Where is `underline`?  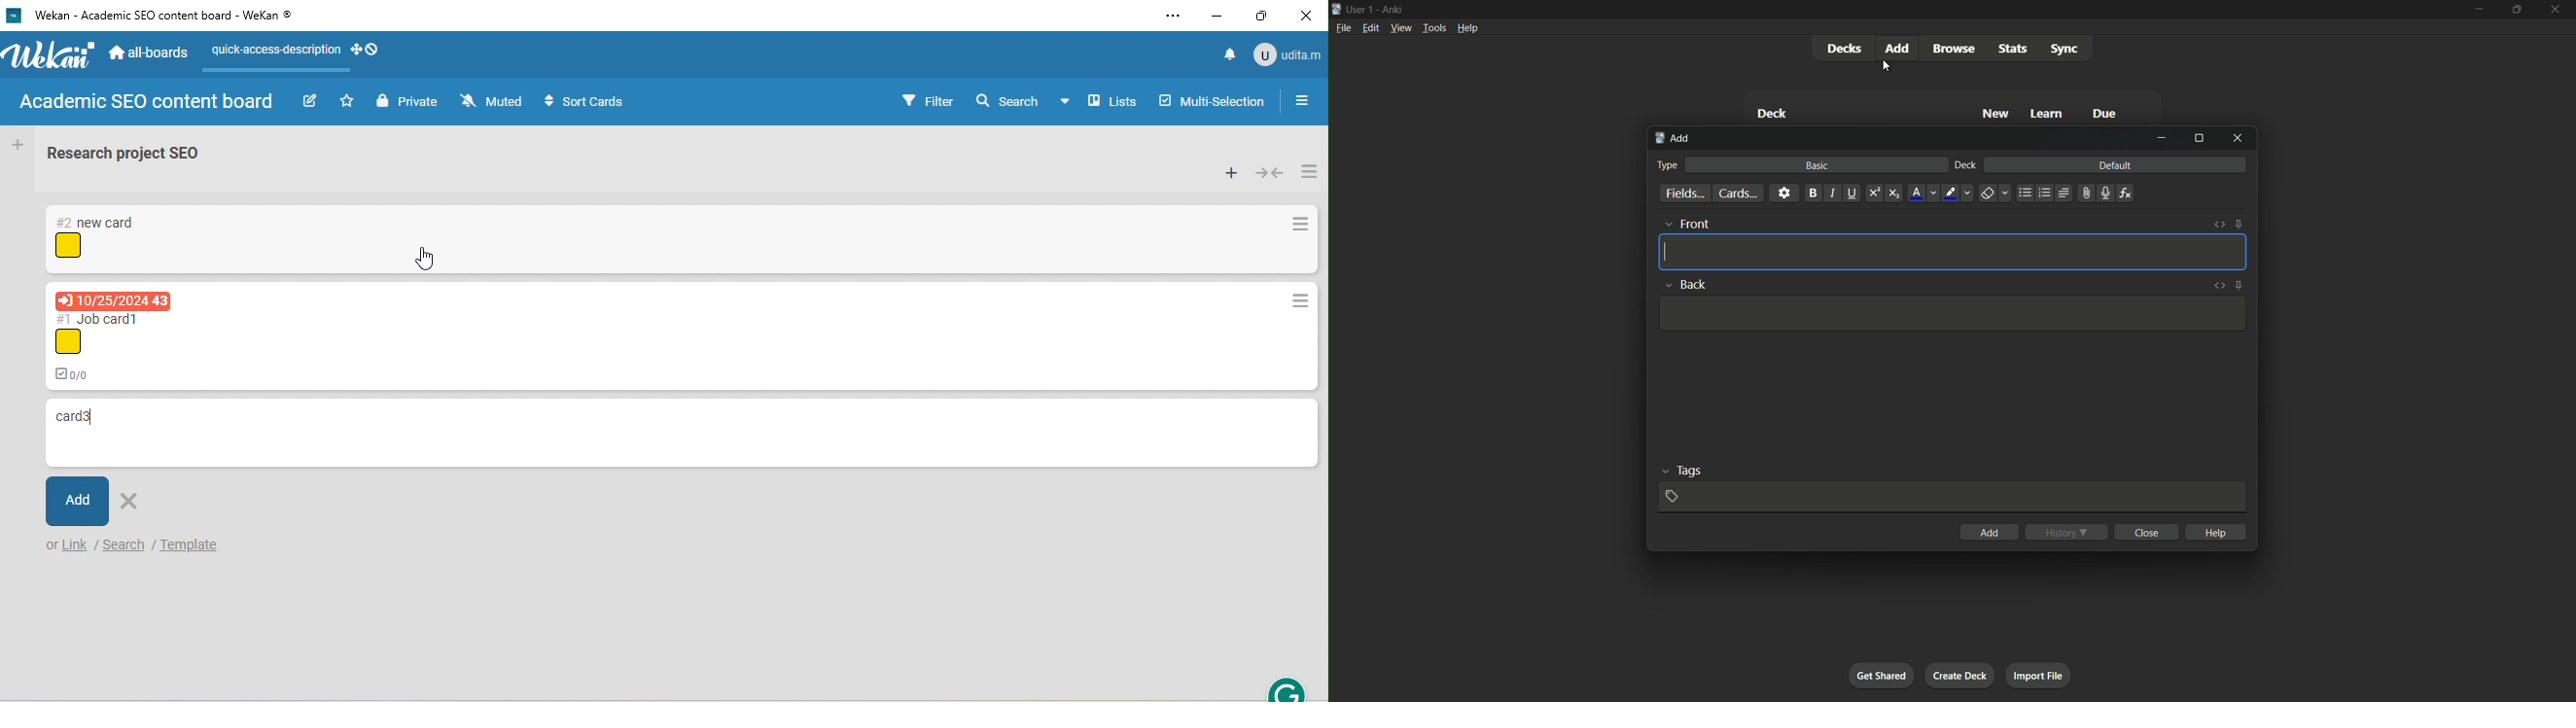 underline is located at coordinates (1852, 193).